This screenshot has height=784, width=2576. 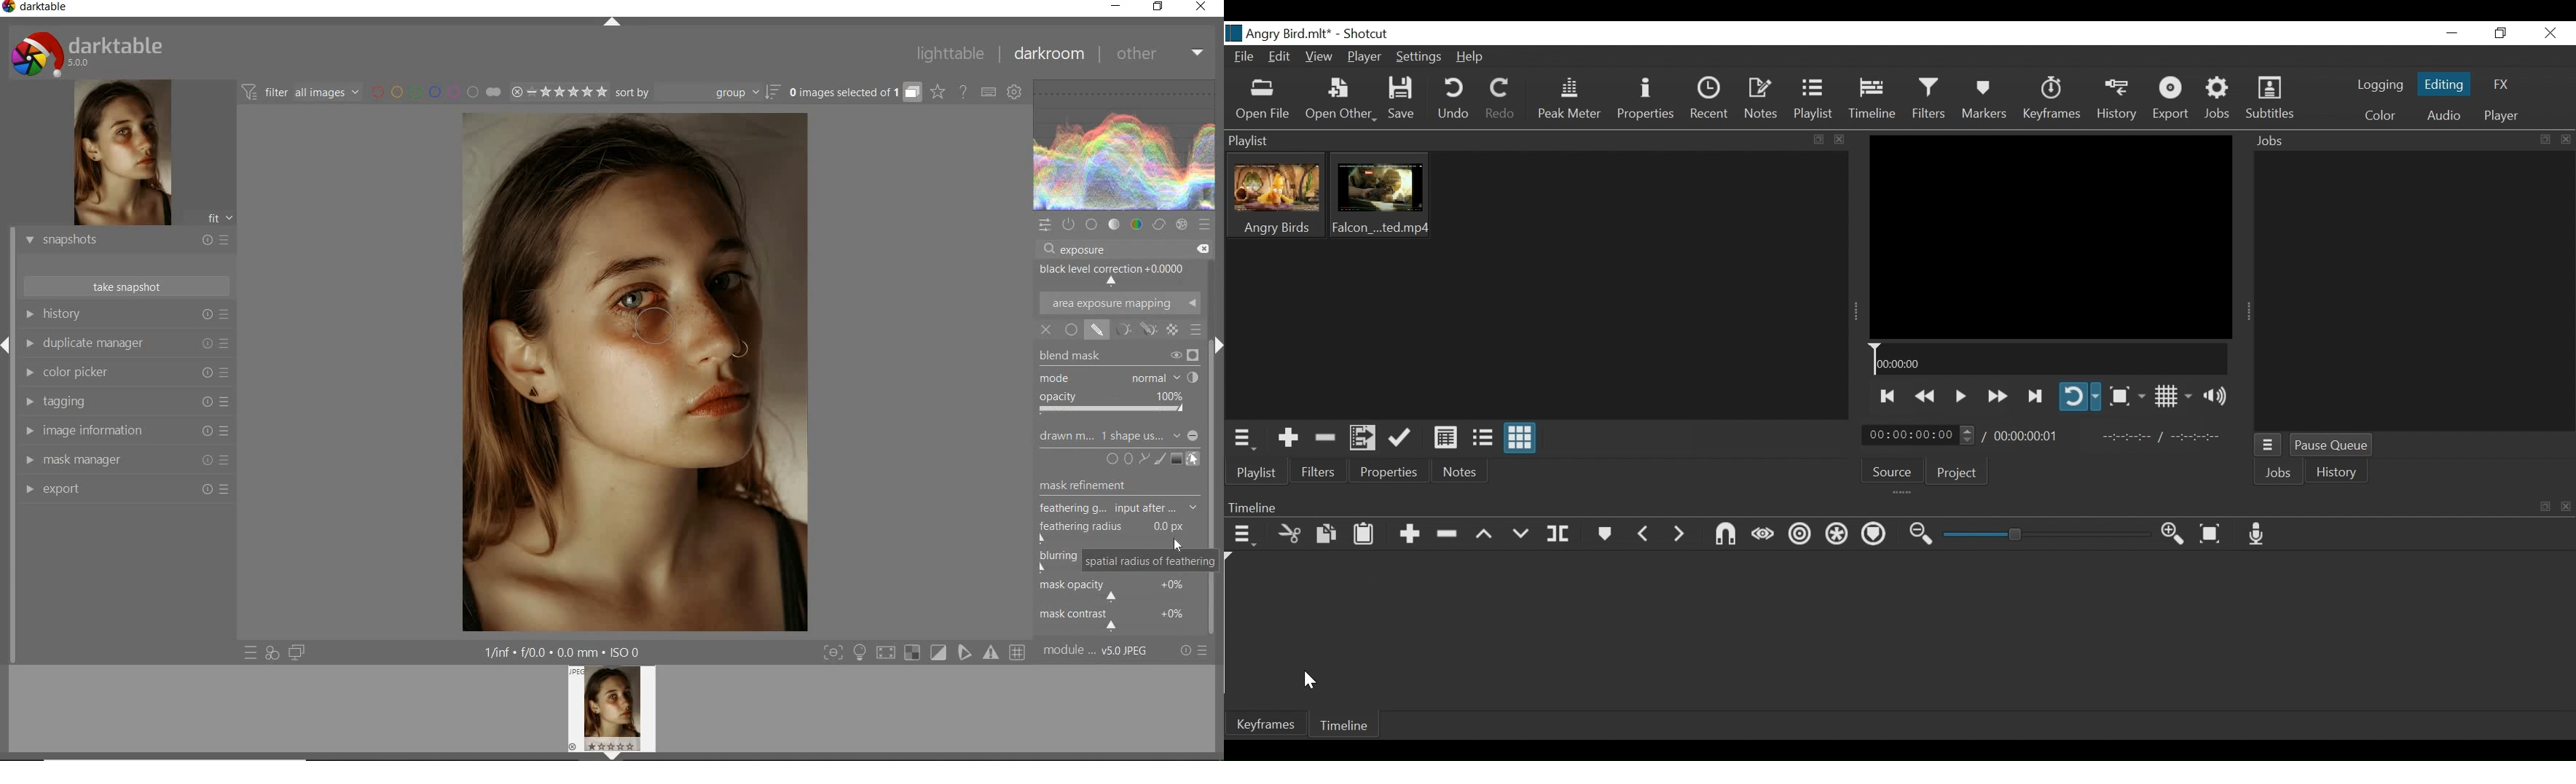 What do you see at coordinates (1119, 435) in the screenshot?
I see `DRAWN MASK` at bounding box center [1119, 435].